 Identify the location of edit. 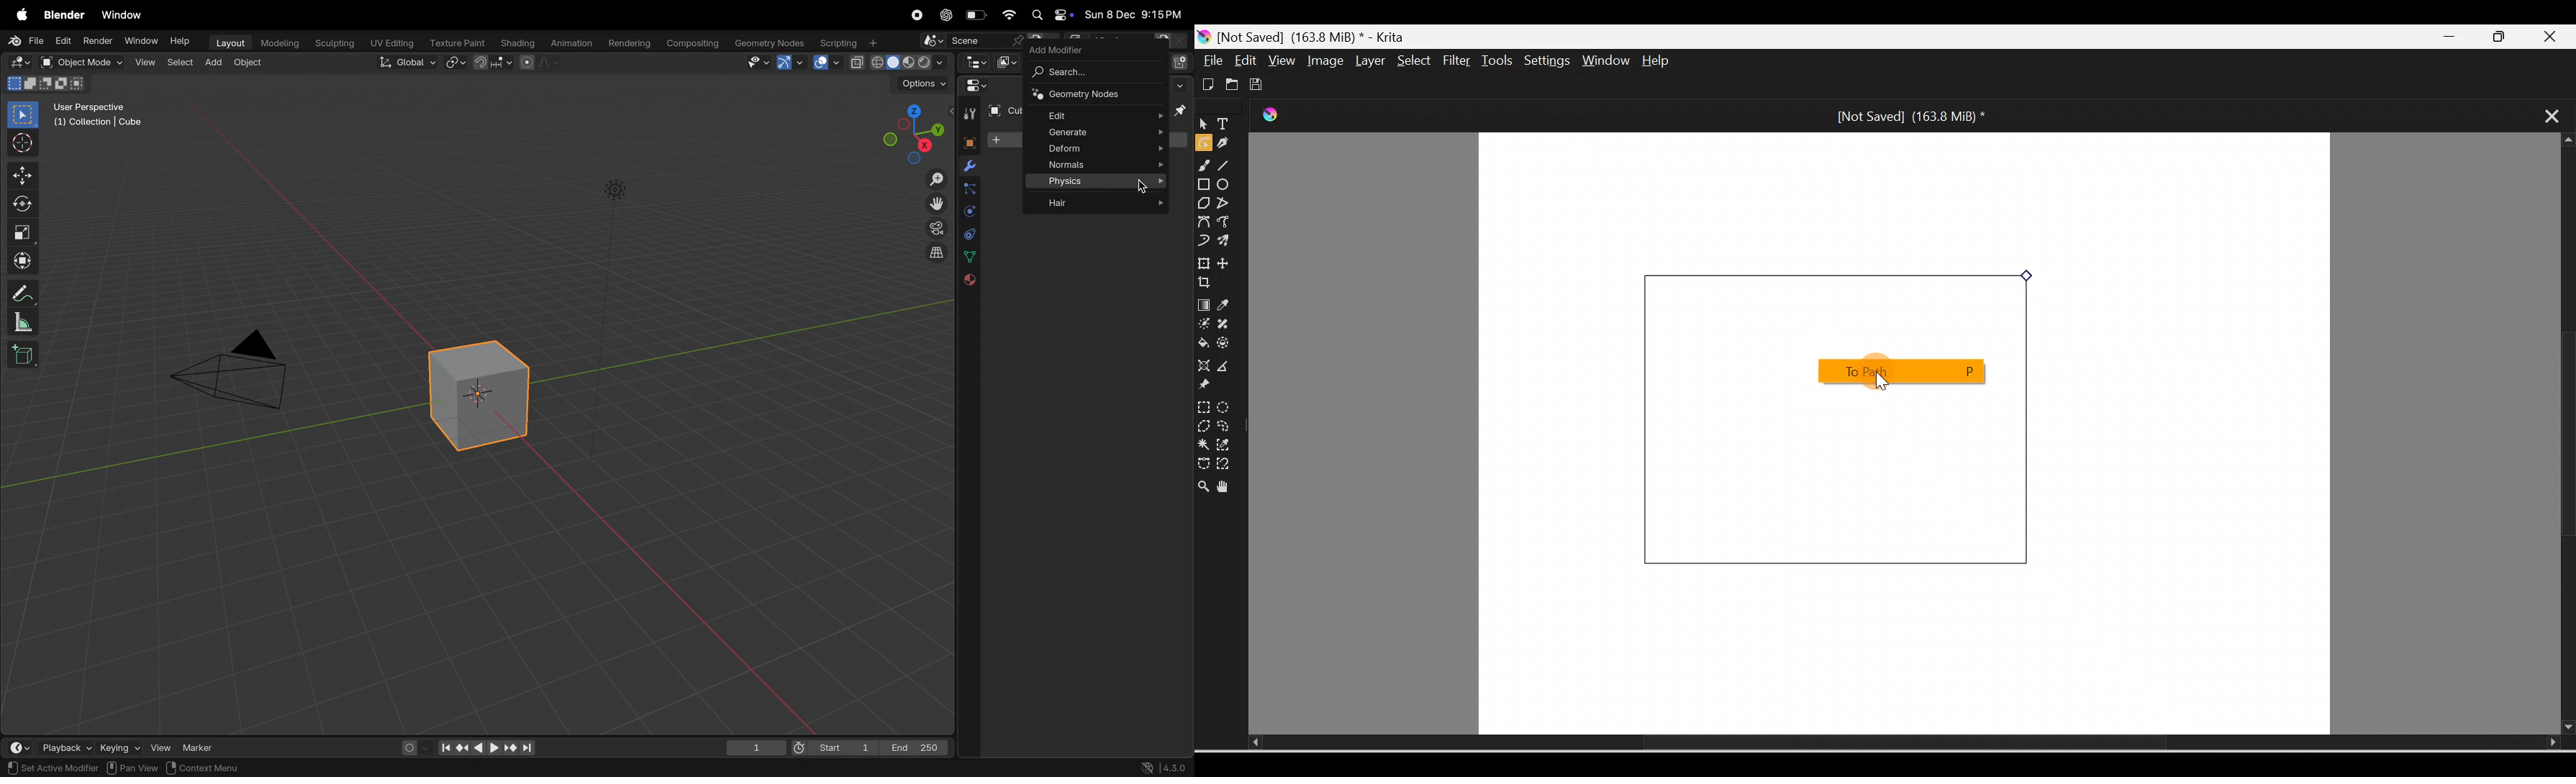
(62, 41).